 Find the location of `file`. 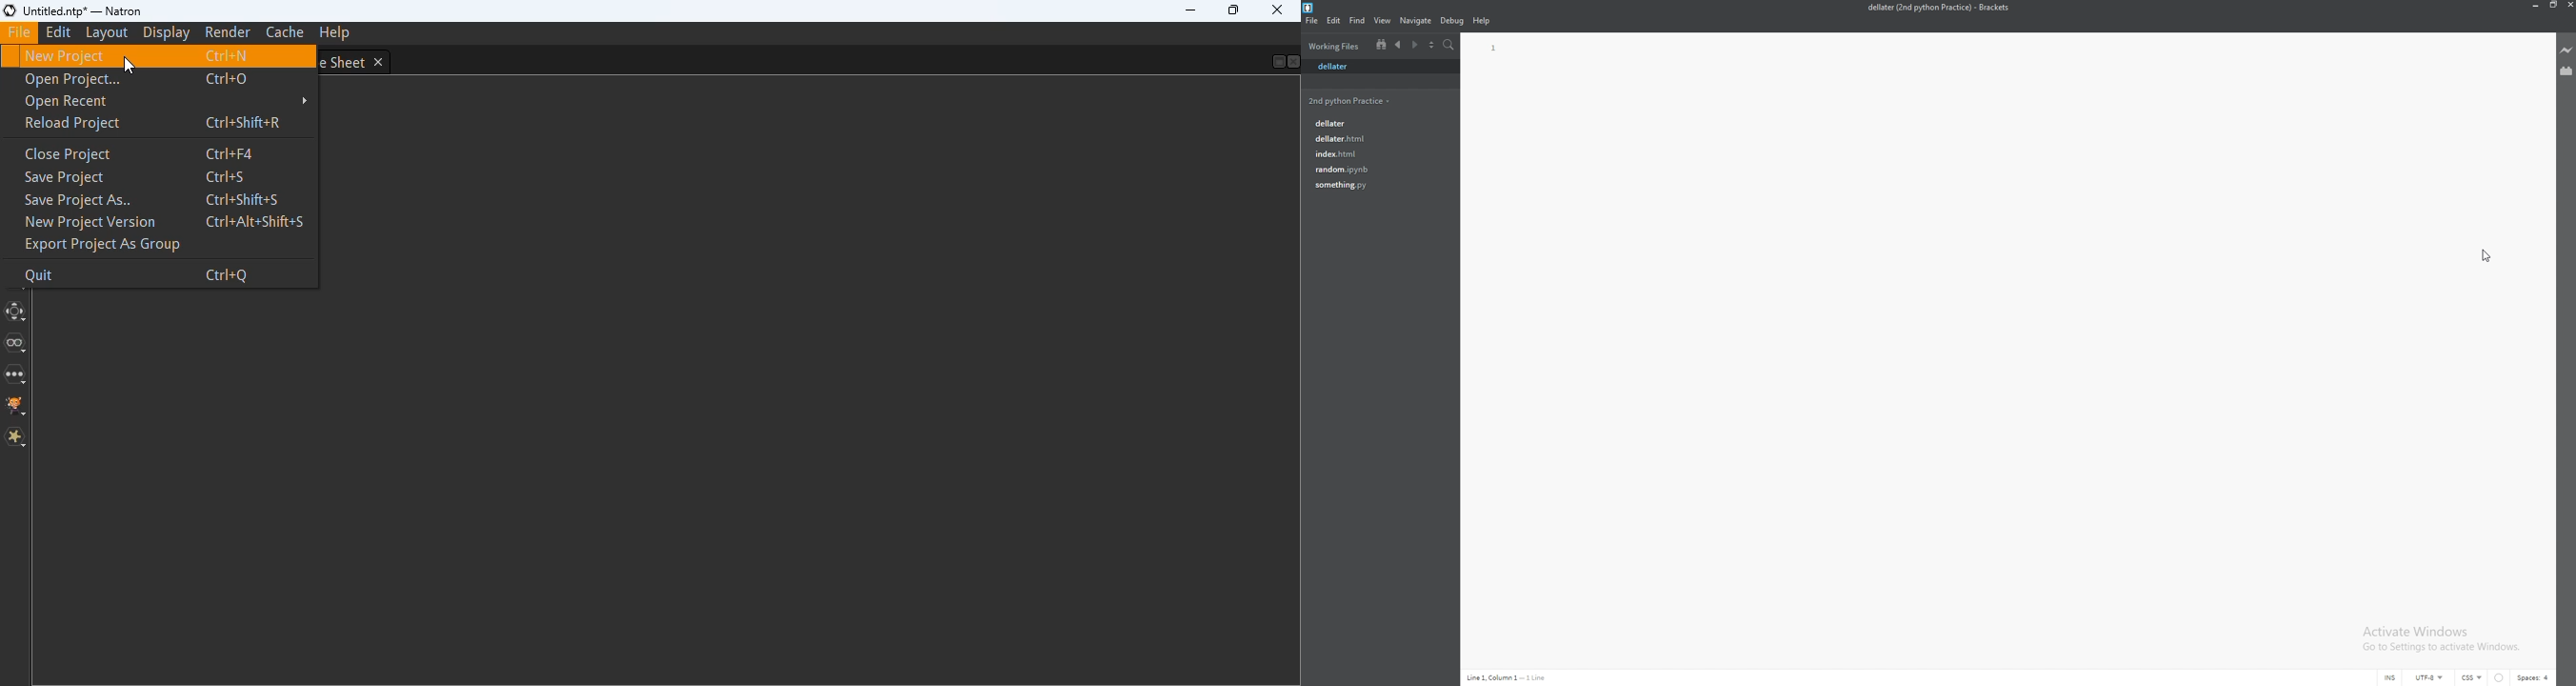

file is located at coordinates (1375, 185).